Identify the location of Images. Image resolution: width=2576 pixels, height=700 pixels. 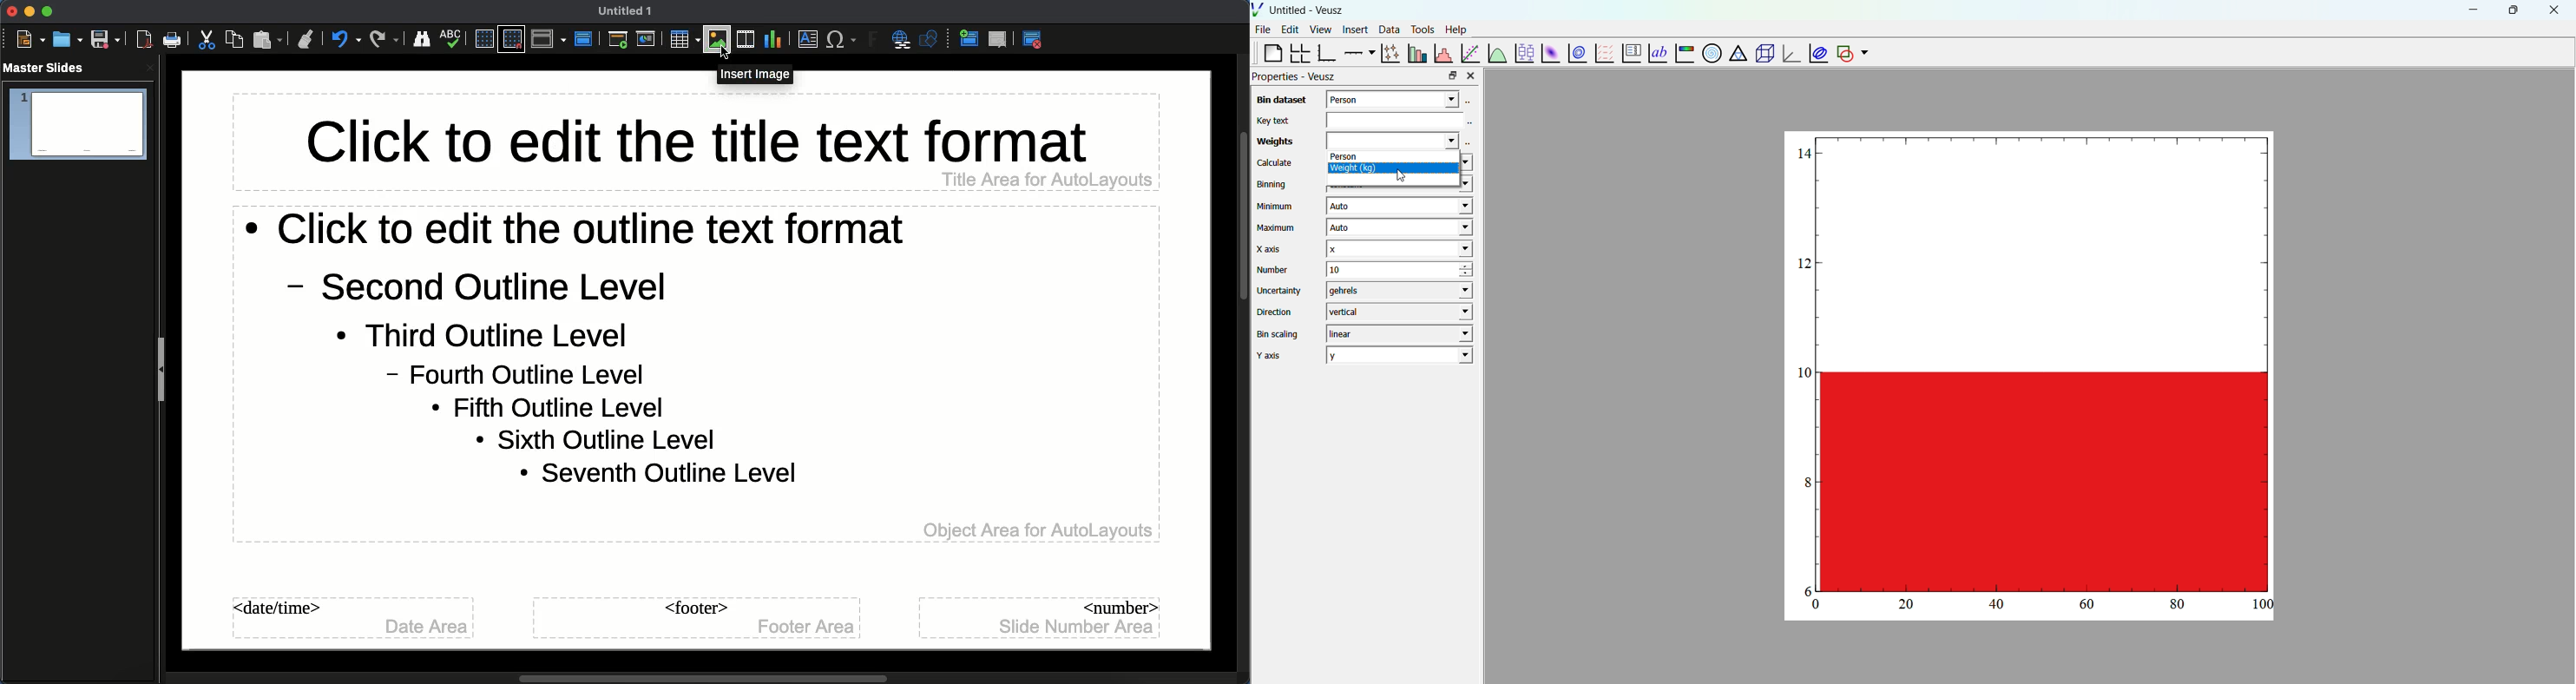
(717, 36).